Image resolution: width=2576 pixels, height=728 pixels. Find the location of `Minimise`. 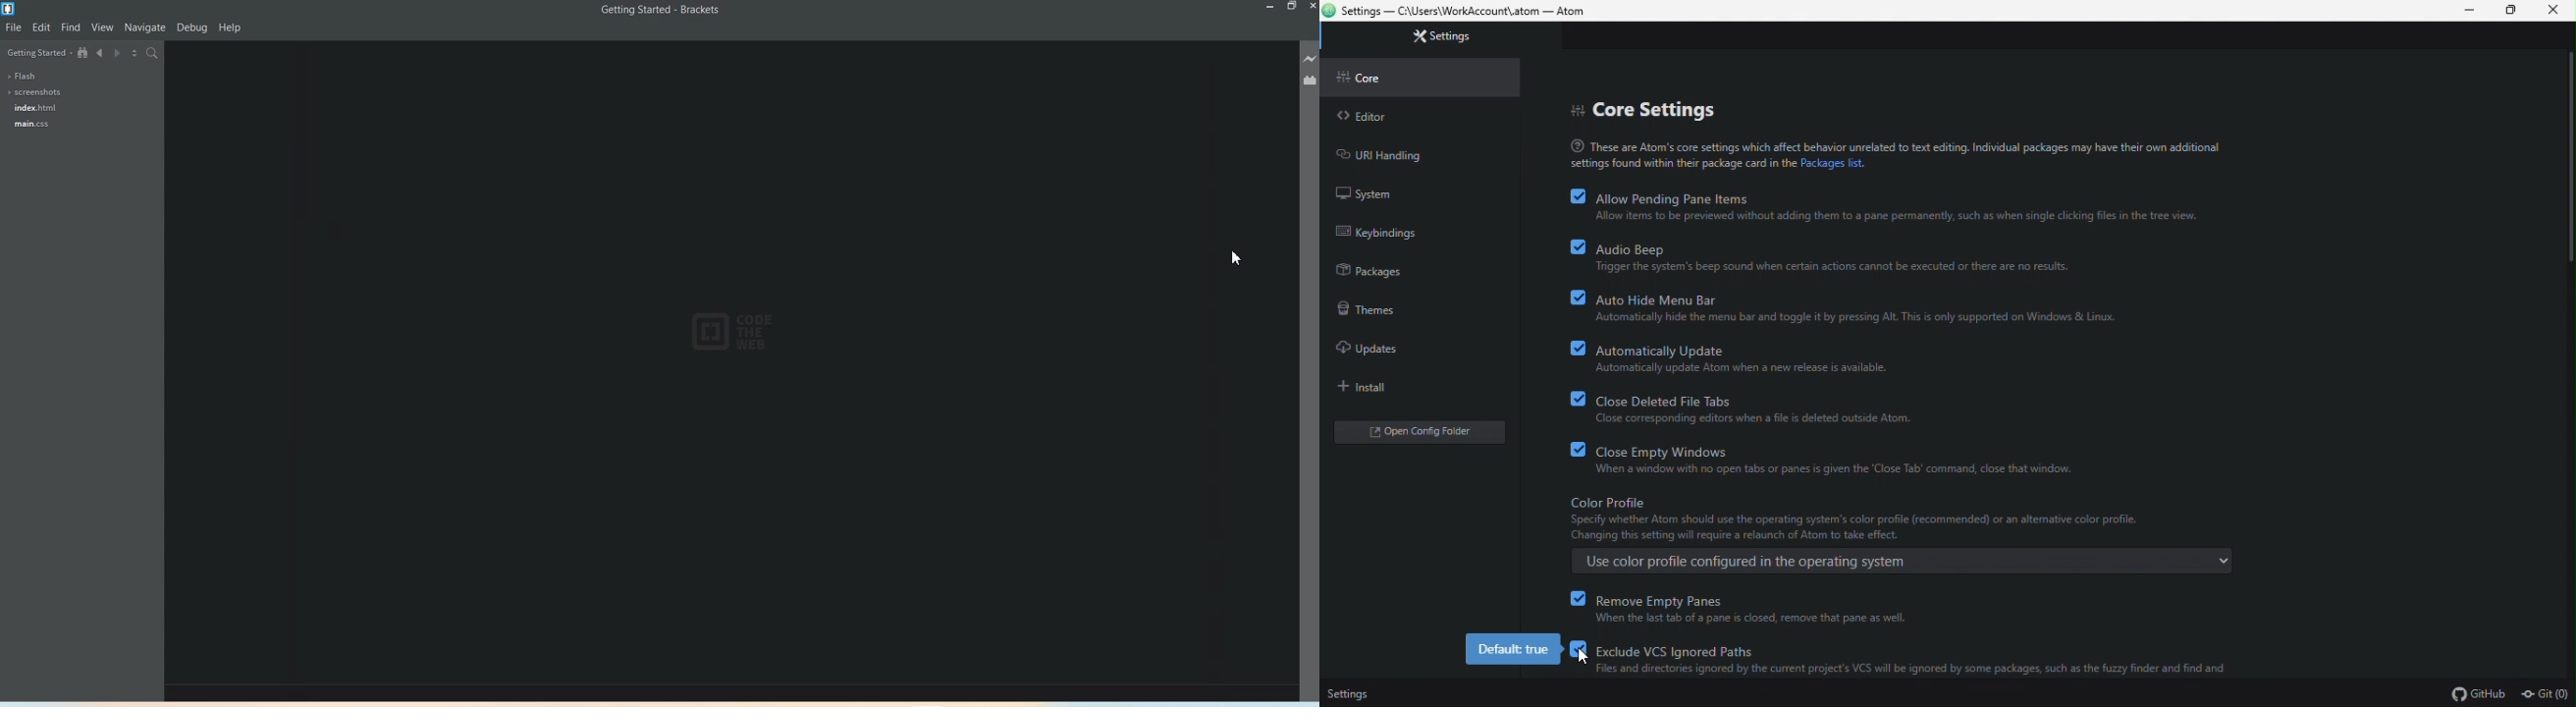

Minimise is located at coordinates (2473, 12).